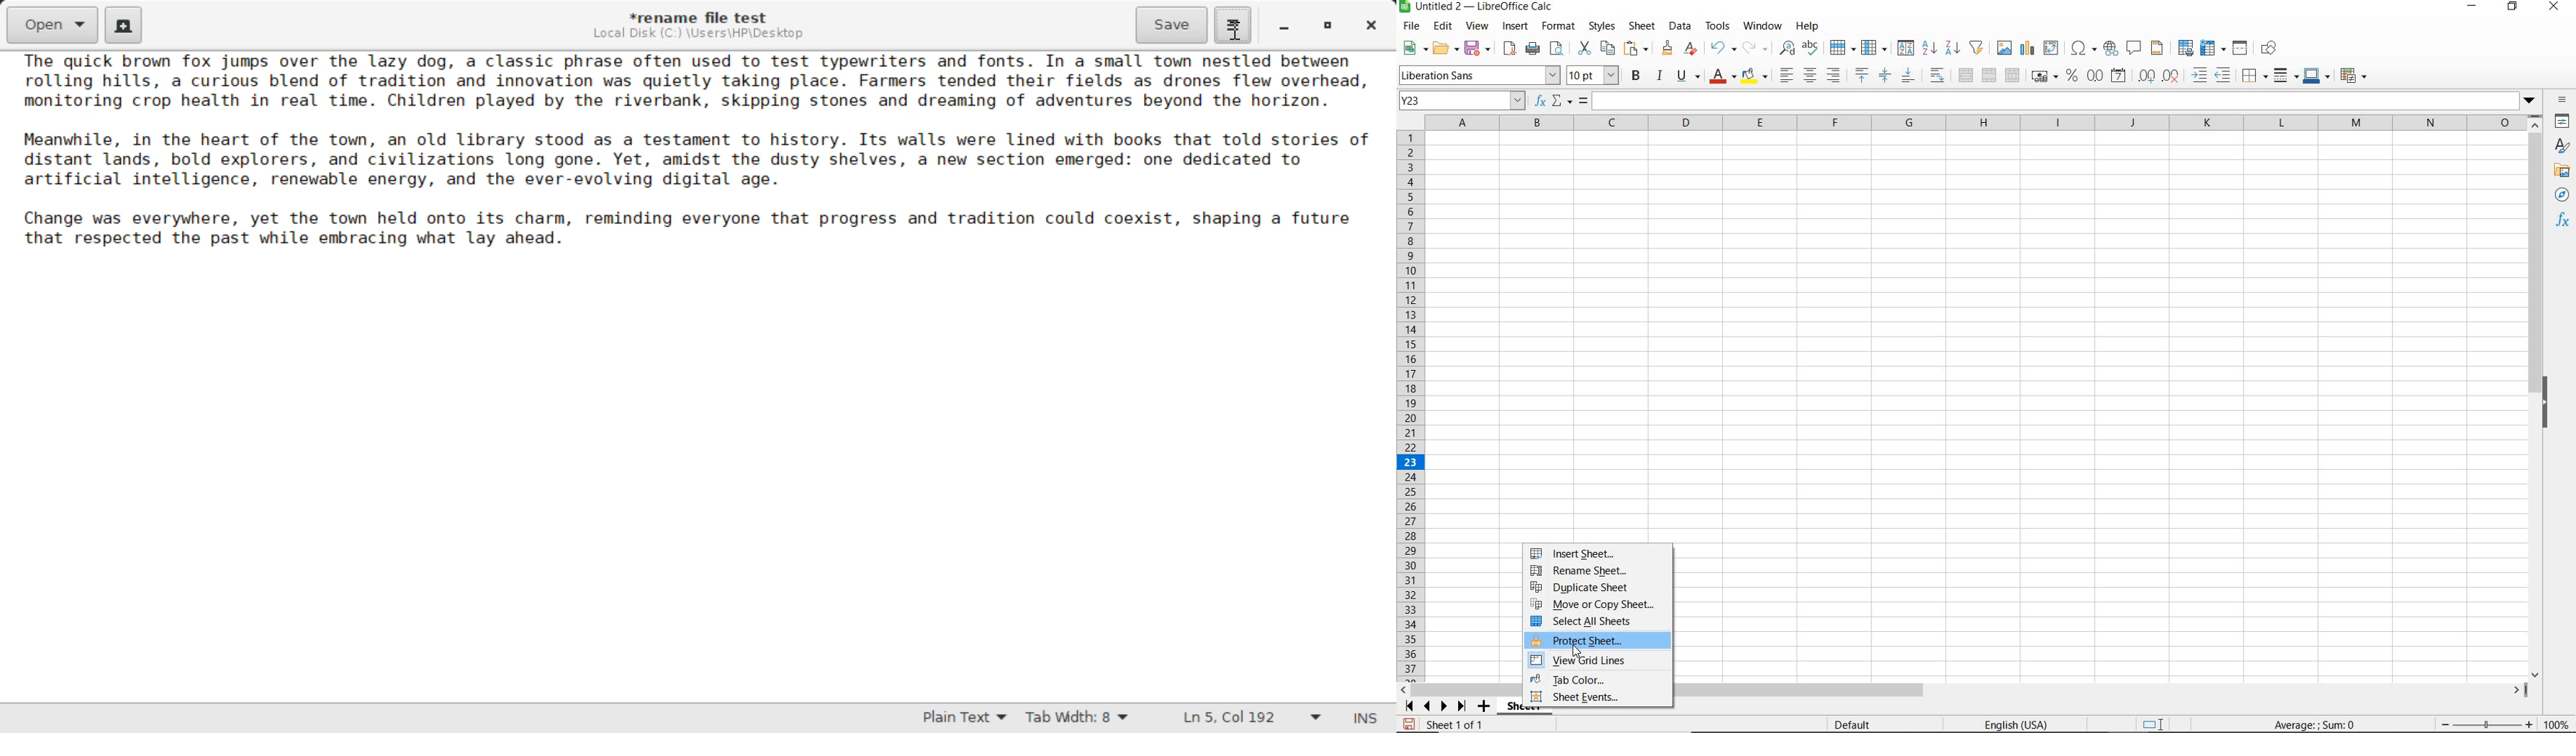  I want to click on PASTE, so click(1637, 48).